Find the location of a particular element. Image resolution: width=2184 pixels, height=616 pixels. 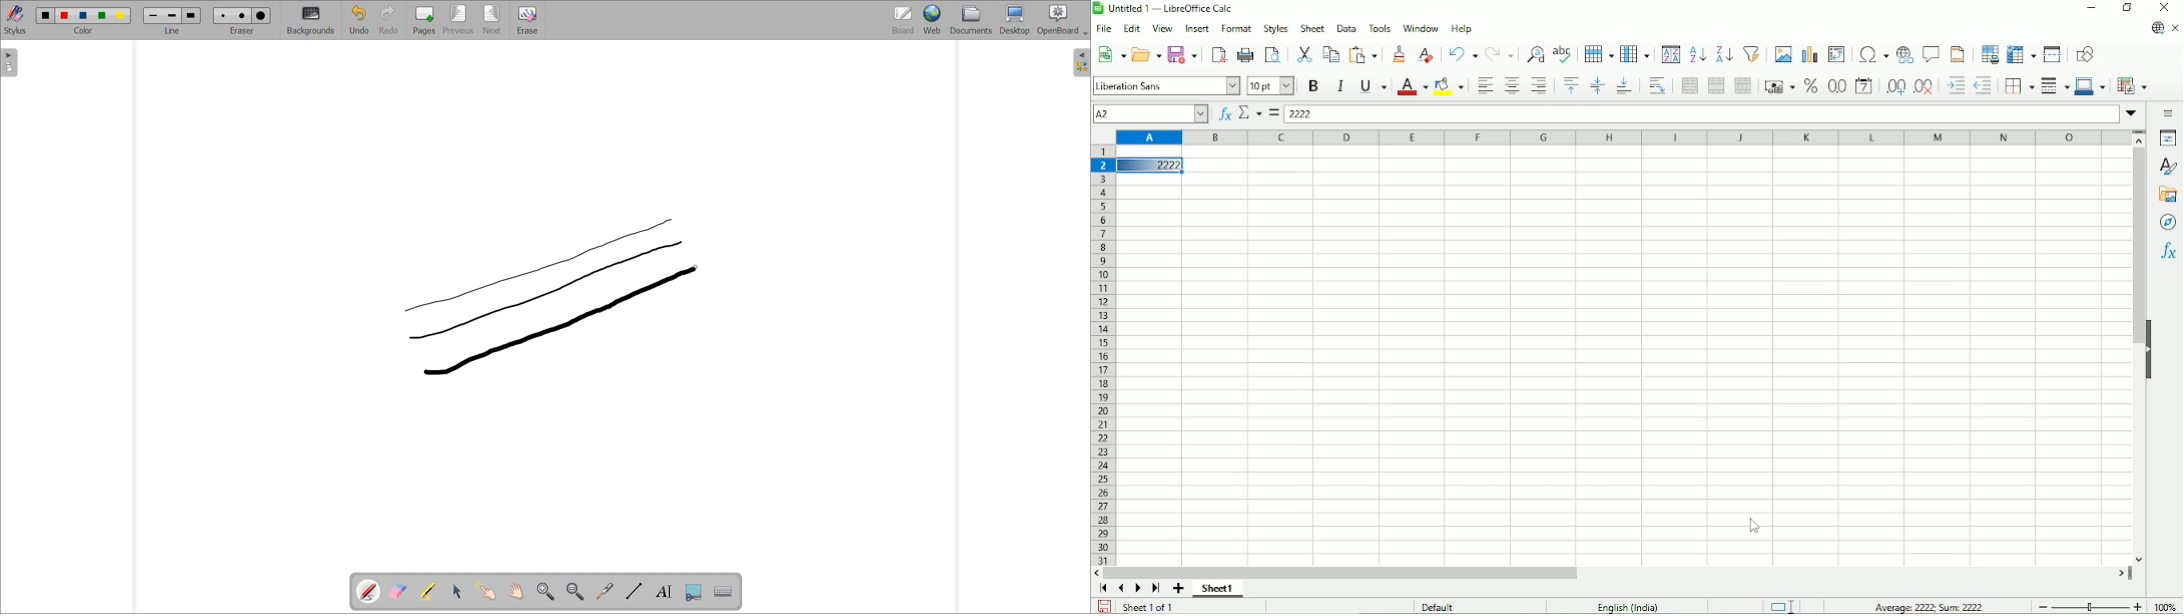

Insert hyperlink is located at coordinates (1903, 55).